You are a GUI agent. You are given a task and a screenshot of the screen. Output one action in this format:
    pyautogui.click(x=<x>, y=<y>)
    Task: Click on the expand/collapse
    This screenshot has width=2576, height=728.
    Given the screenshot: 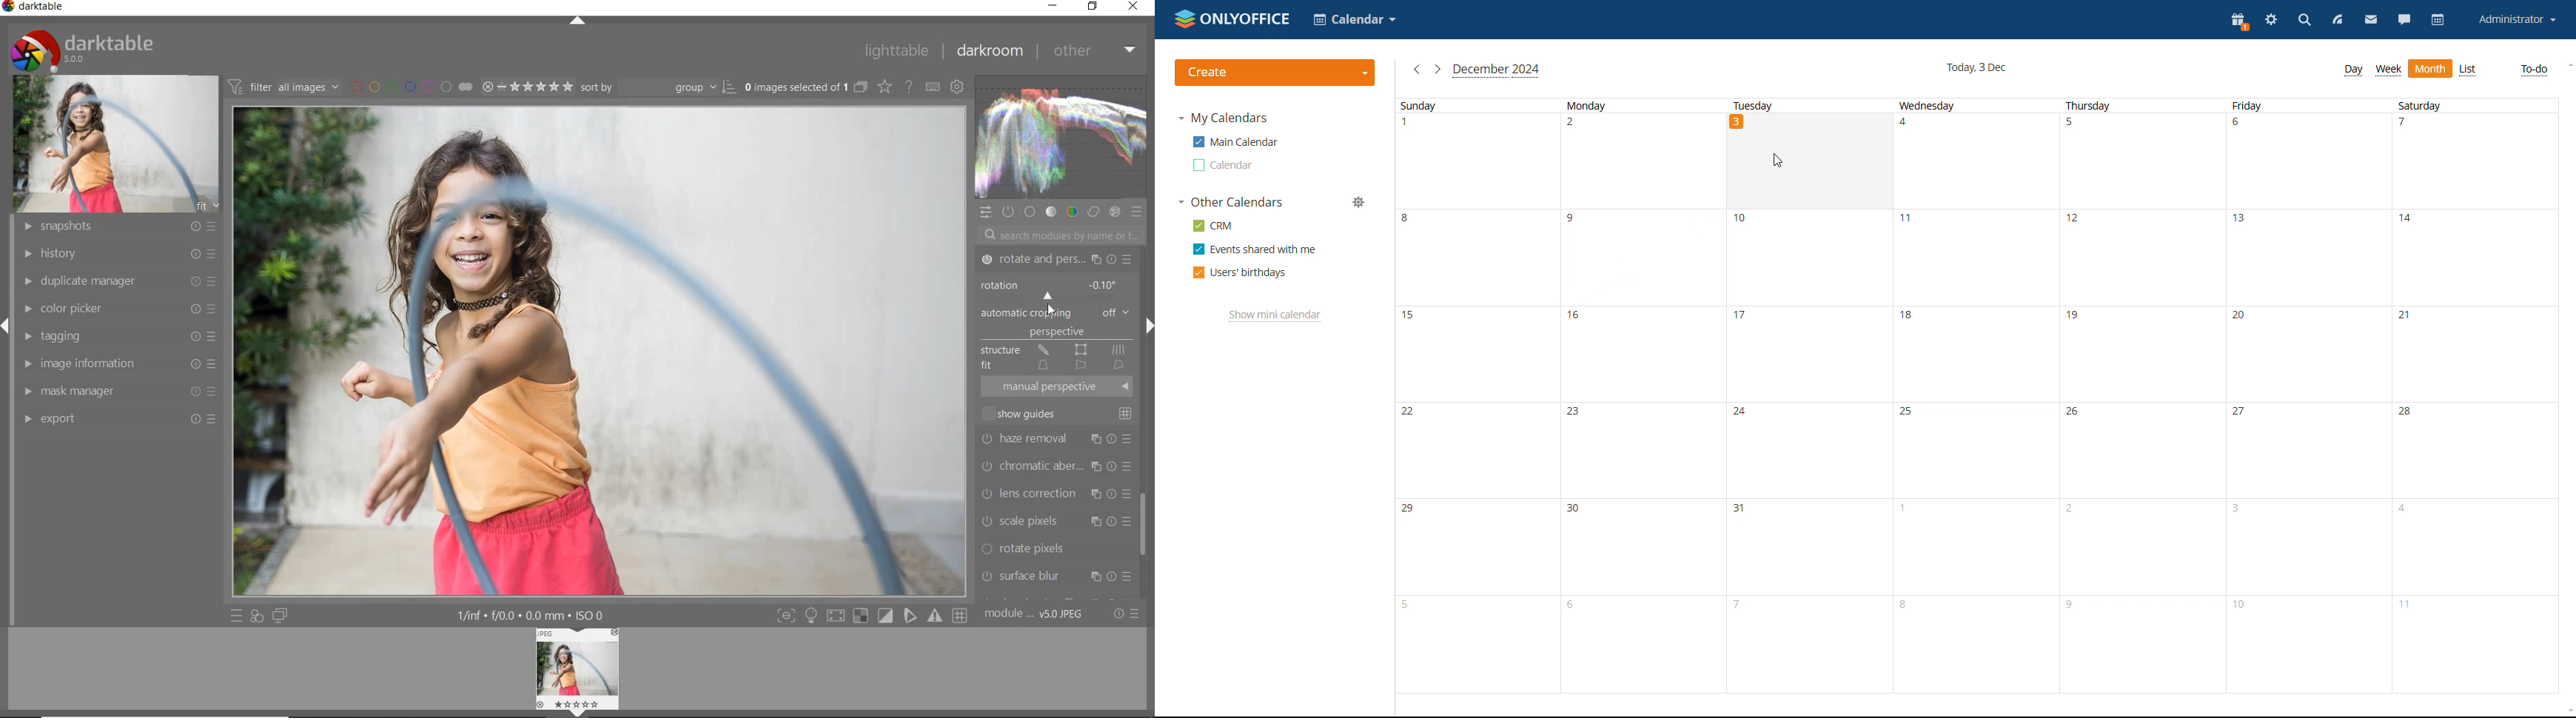 What is the action you would take?
    pyautogui.click(x=1150, y=327)
    